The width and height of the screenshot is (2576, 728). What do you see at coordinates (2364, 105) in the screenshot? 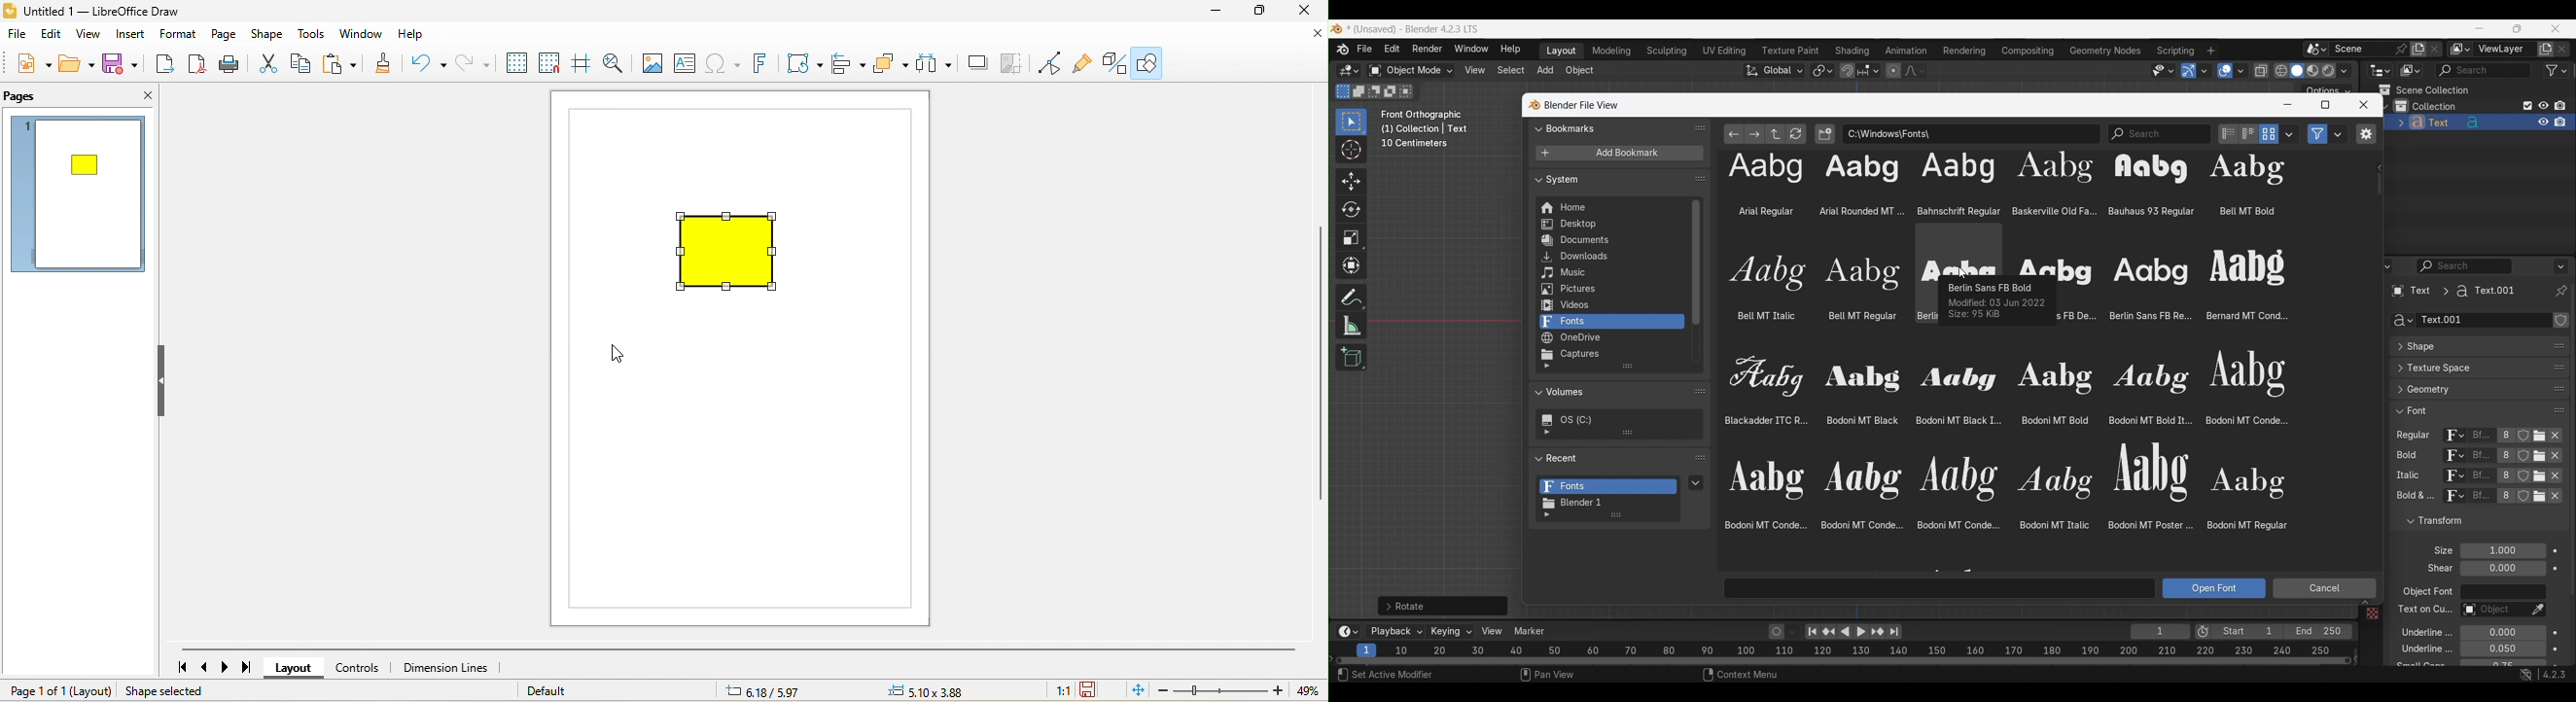
I see `Close window` at bounding box center [2364, 105].